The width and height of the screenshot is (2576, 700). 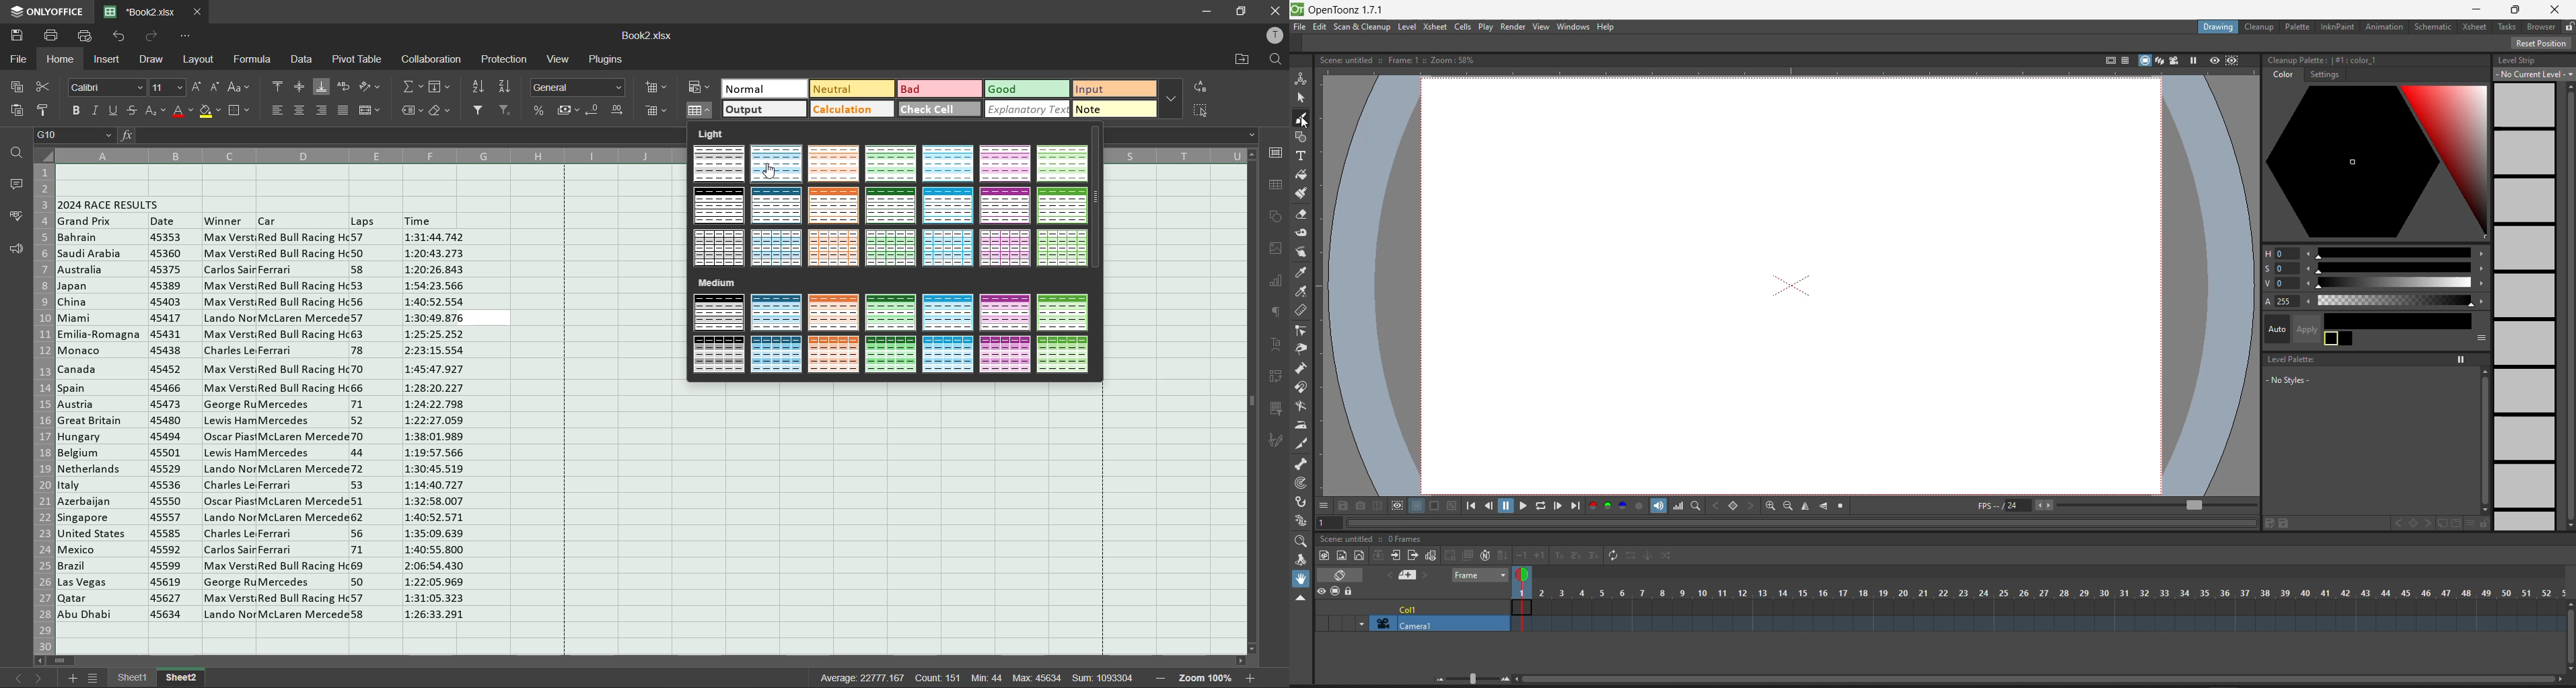 I want to click on borders, so click(x=240, y=112).